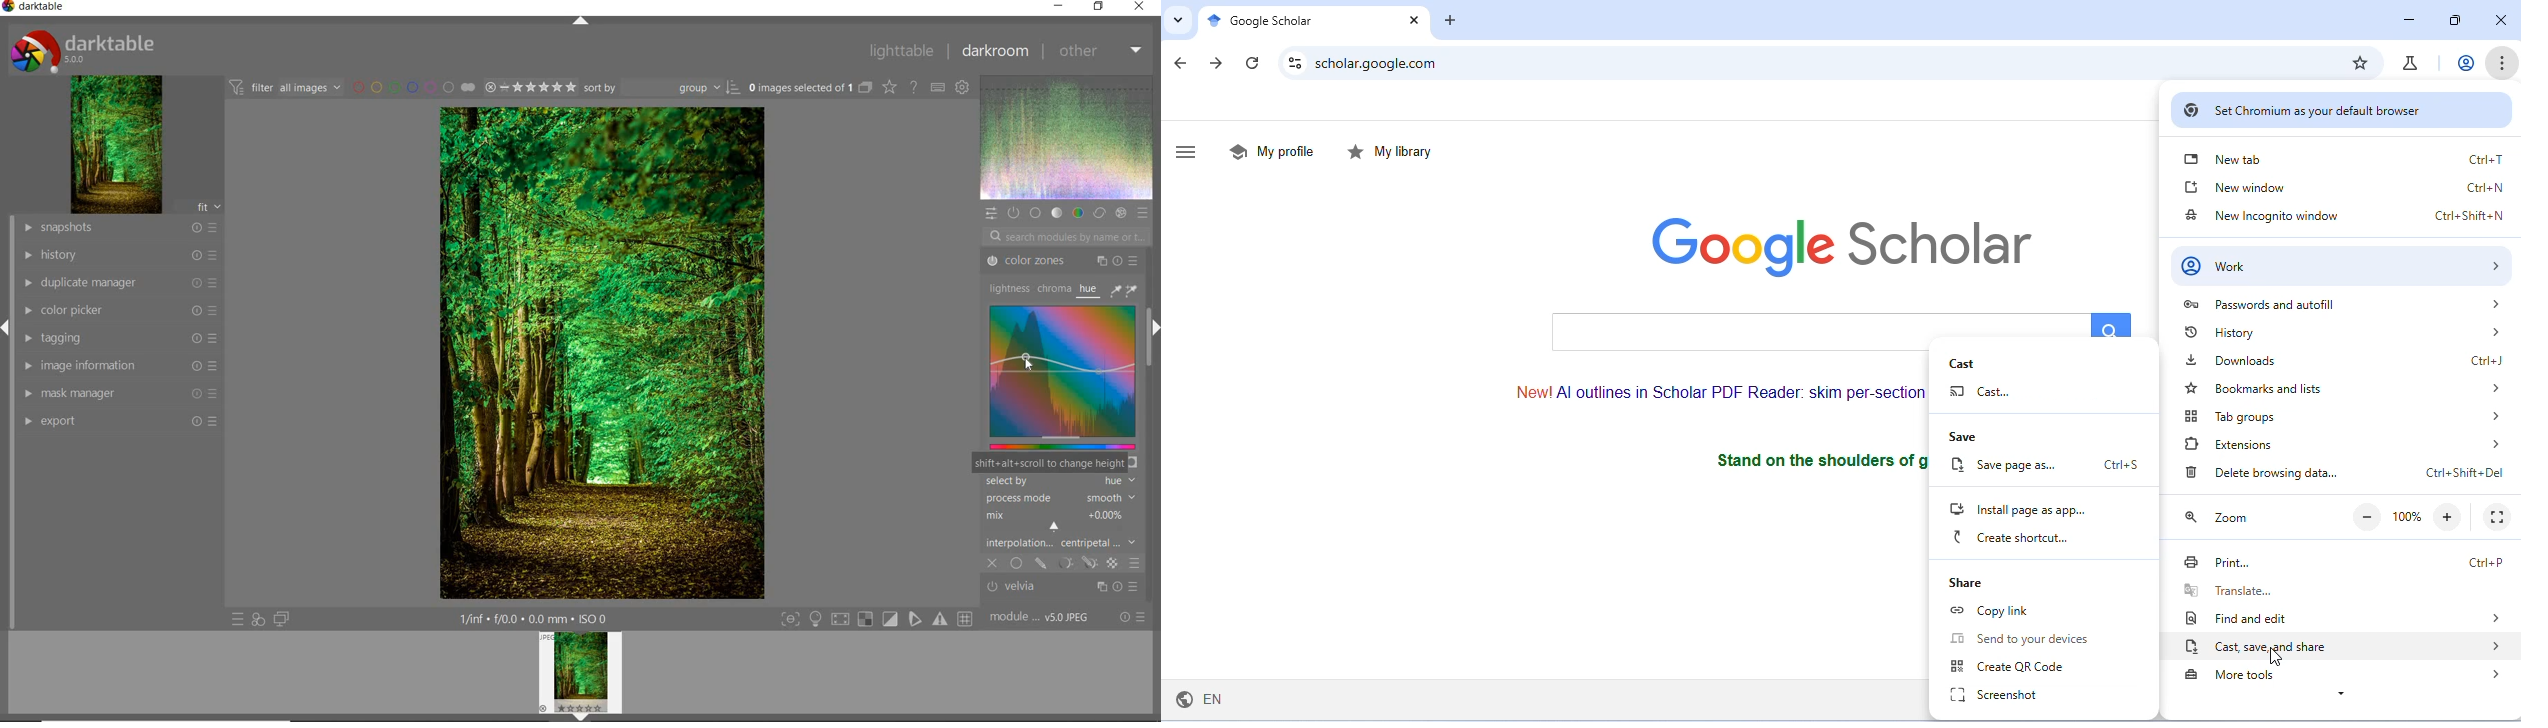  Describe the element at coordinates (1017, 564) in the screenshot. I see `uniformly` at that location.